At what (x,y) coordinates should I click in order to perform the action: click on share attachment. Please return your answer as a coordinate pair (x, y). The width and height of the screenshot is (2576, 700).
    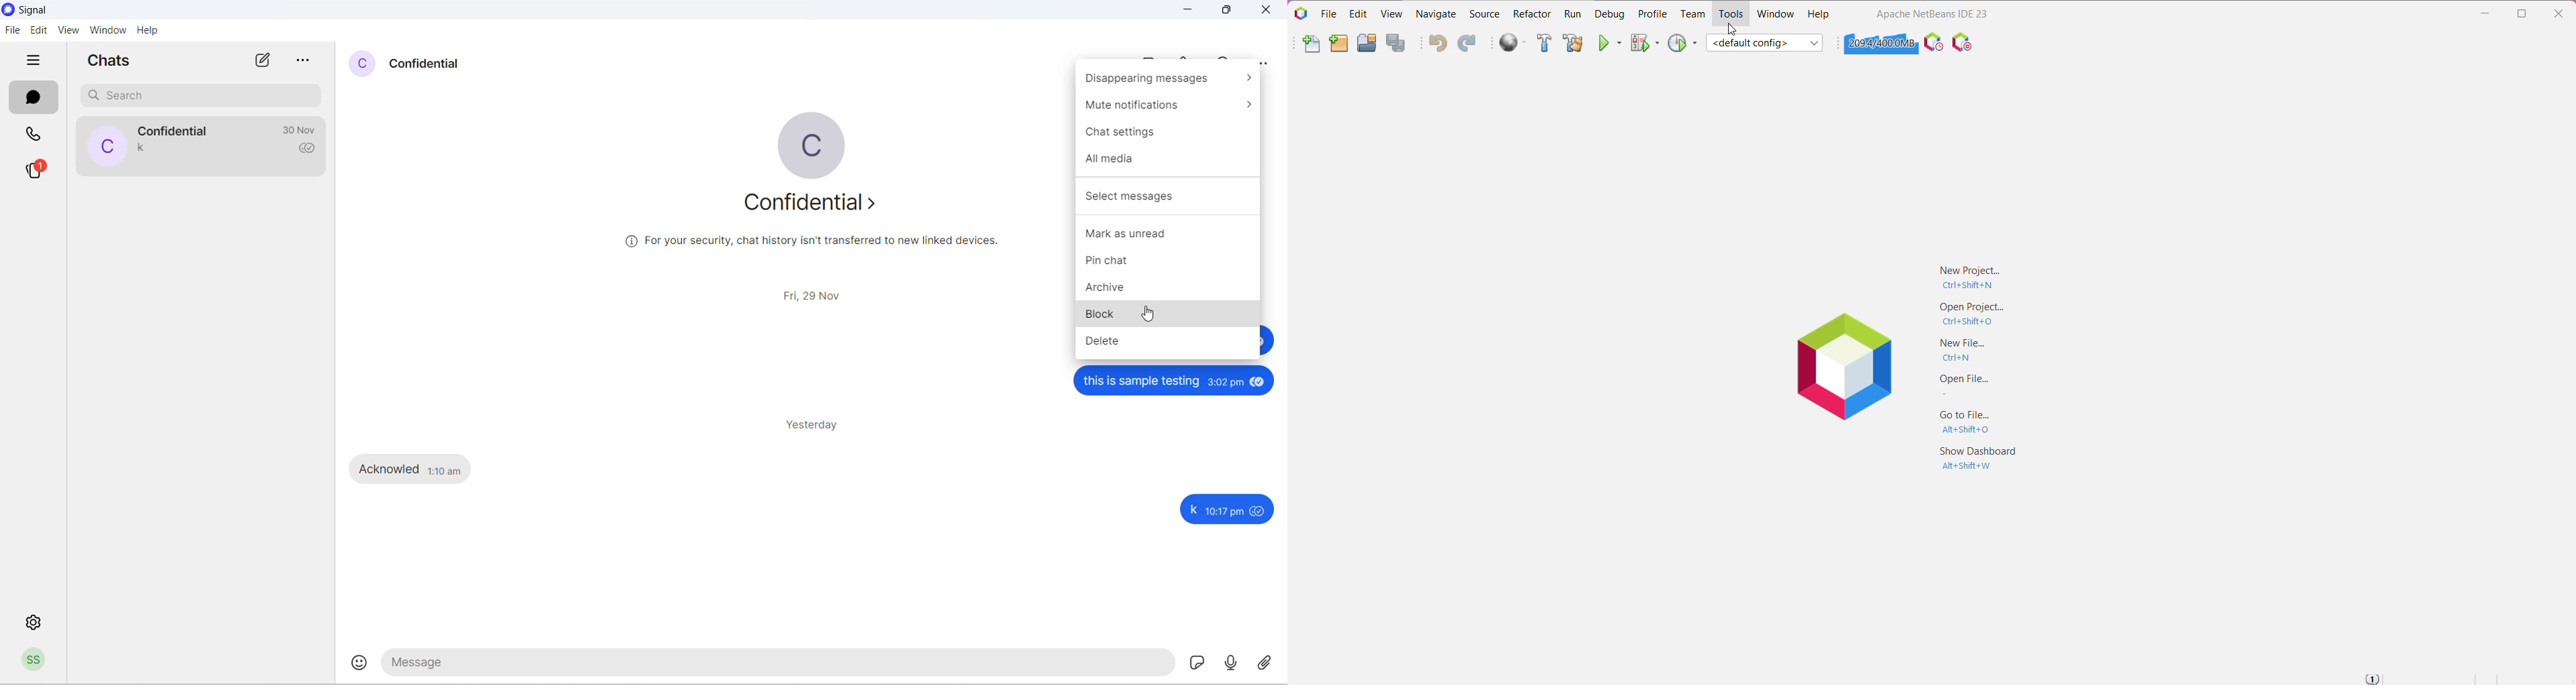
    Looking at the image, I should click on (1269, 665).